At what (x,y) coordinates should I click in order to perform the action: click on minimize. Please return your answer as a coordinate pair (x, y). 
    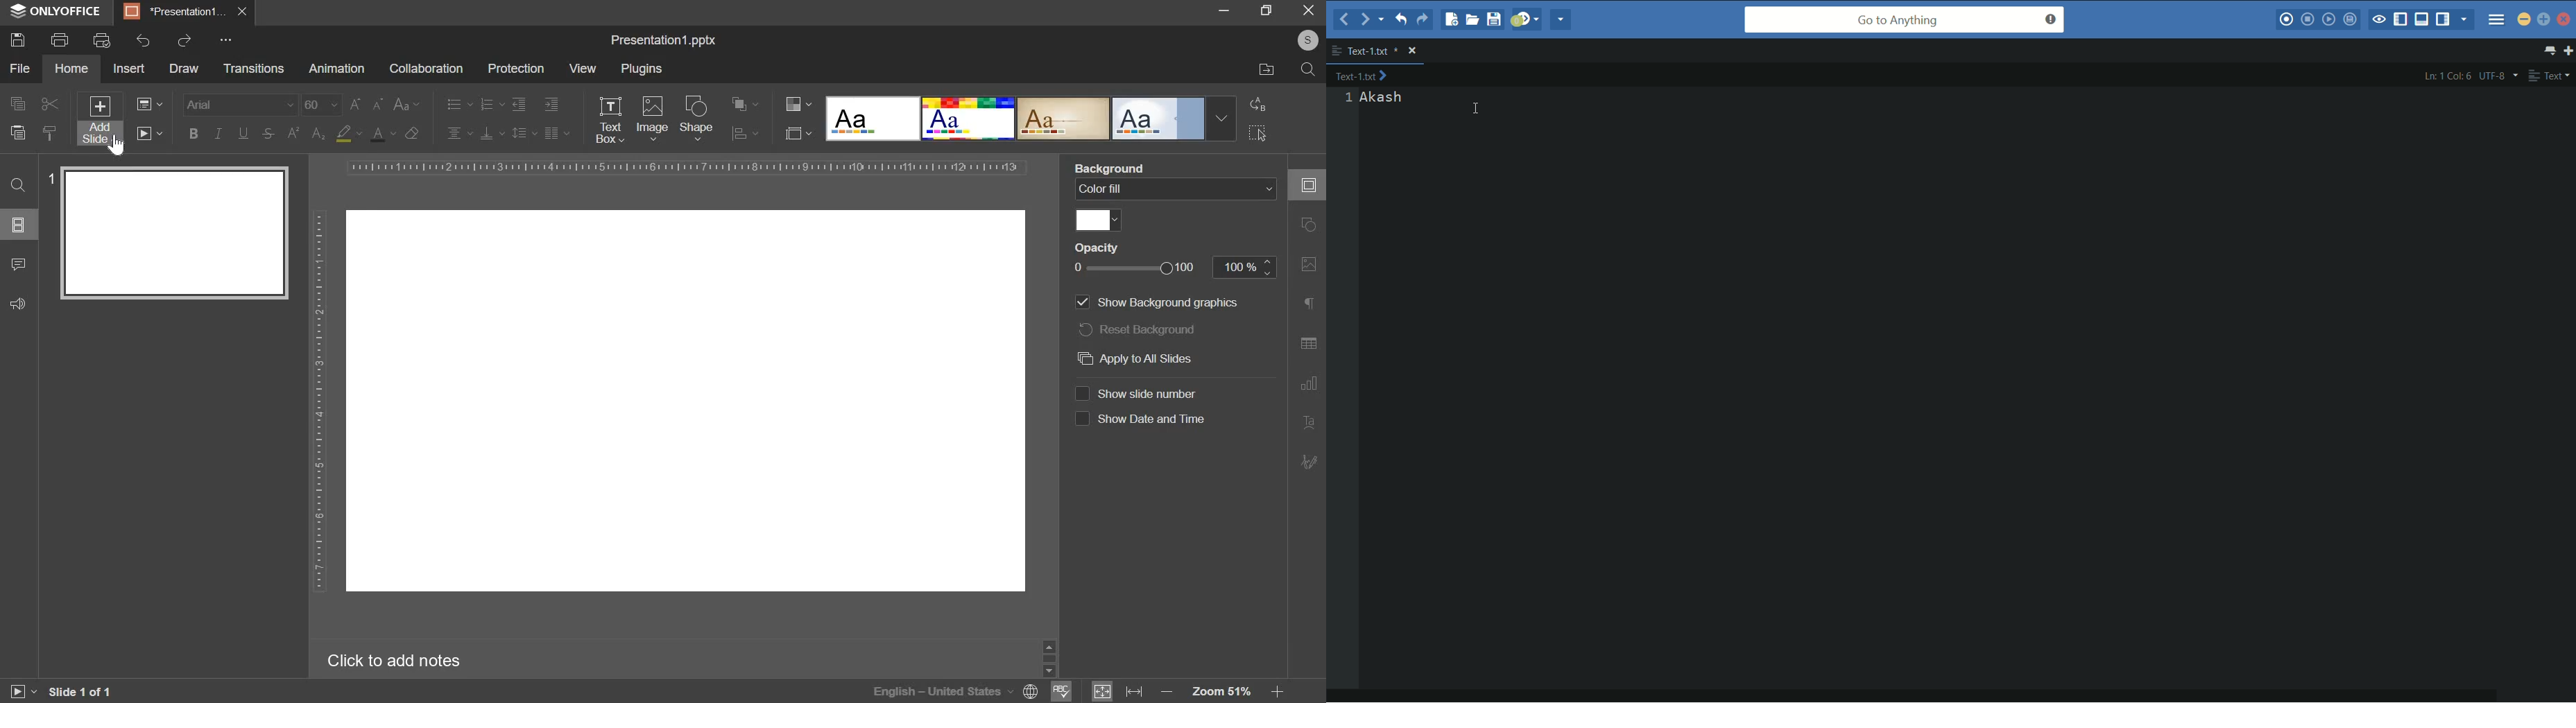
    Looking at the image, I should click on (1223, 9).